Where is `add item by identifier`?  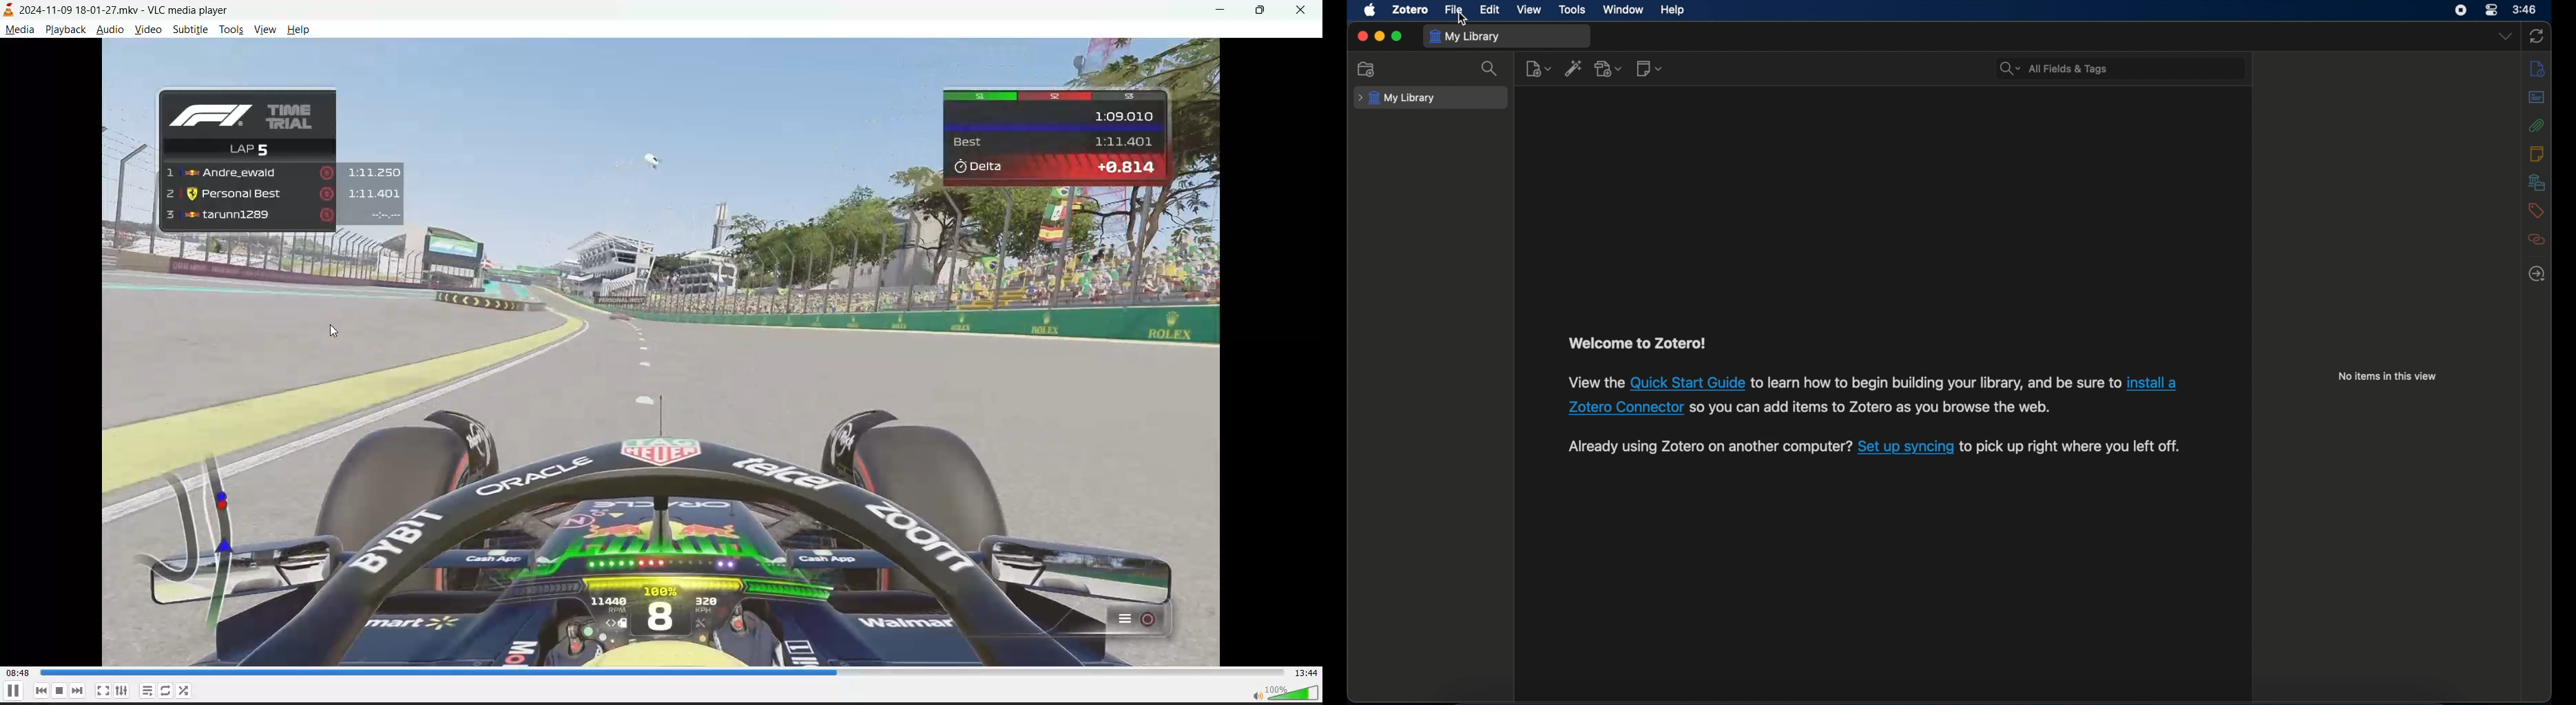 add item by identifier is located at coordinates (1575, 68).